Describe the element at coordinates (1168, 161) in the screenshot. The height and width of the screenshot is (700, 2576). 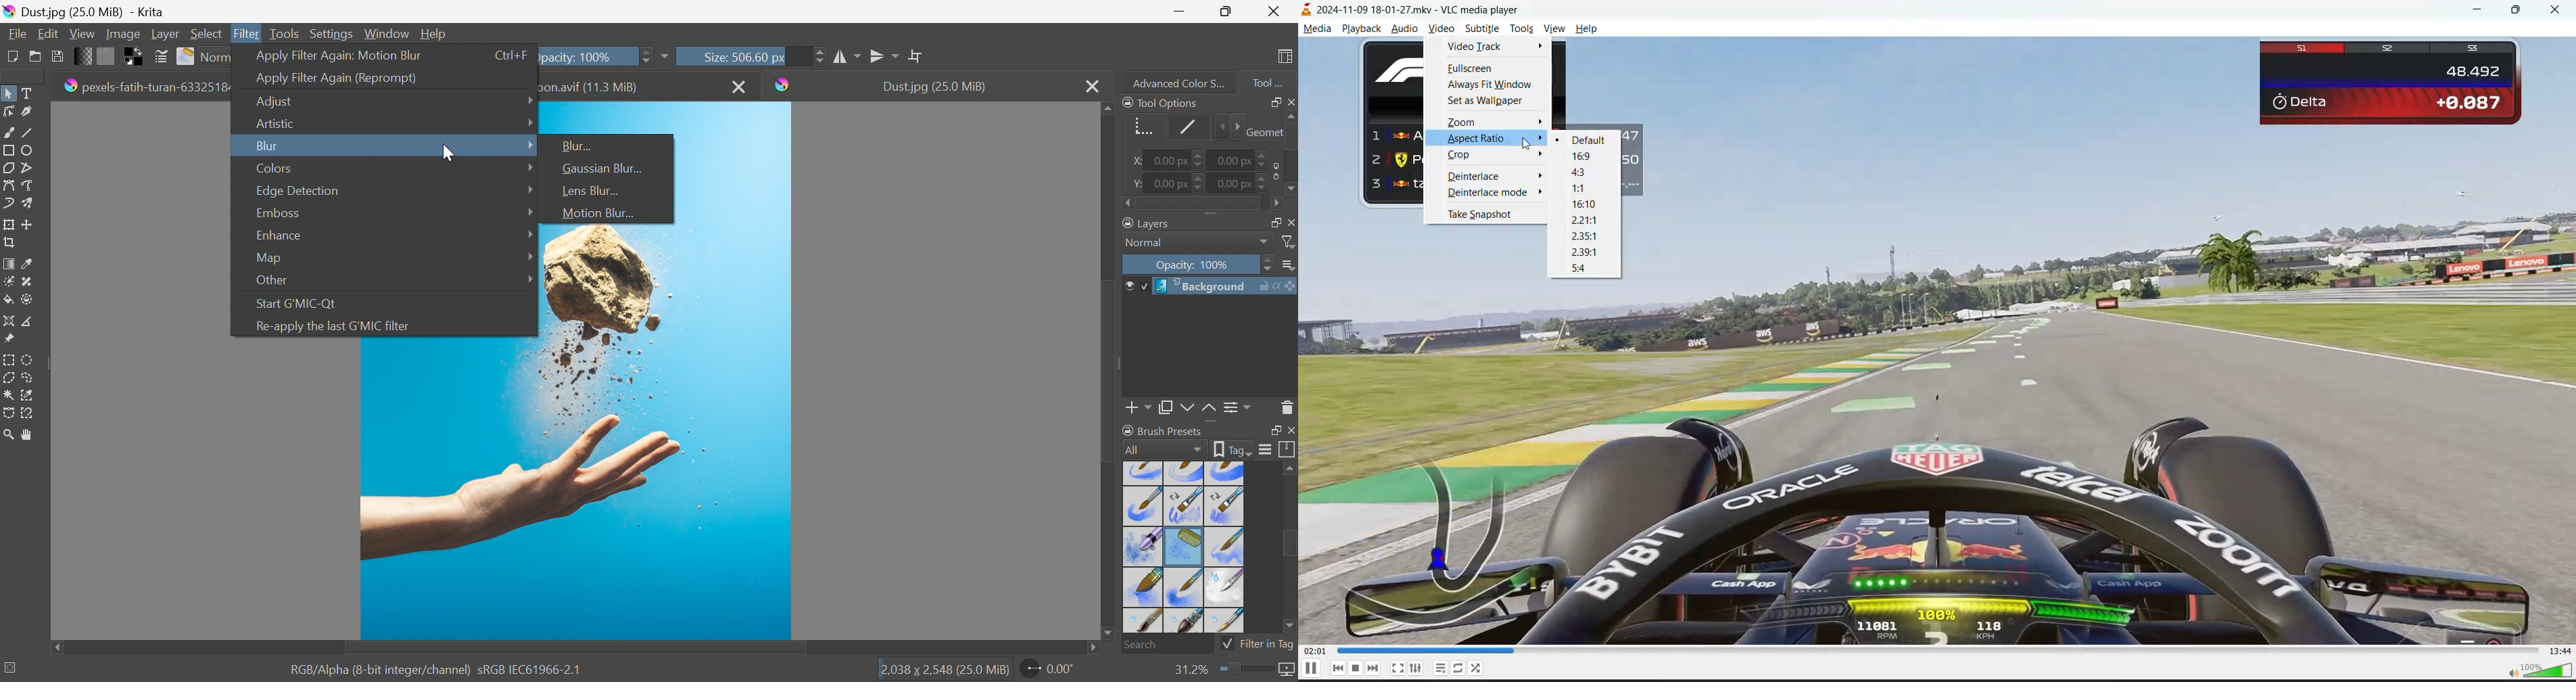
I see `0.00 px` at that location.